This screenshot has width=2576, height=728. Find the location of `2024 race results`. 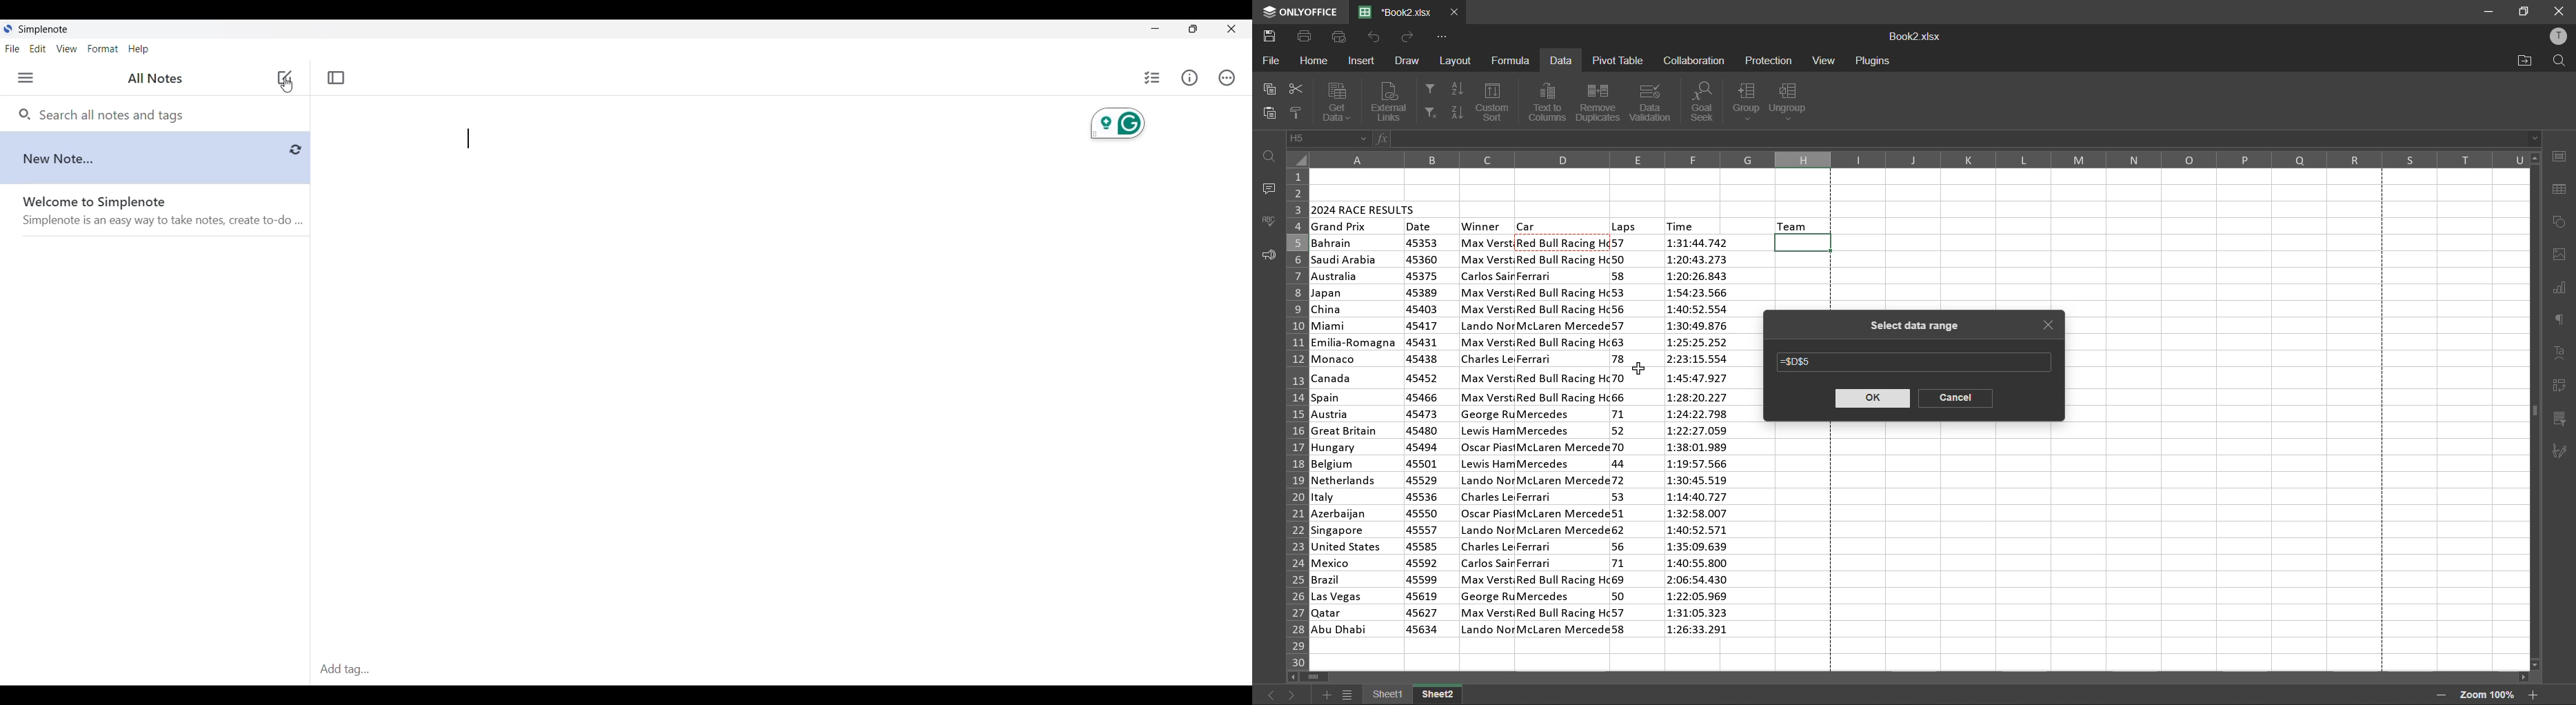

2024 race results is located at coordinates (1365, 208).